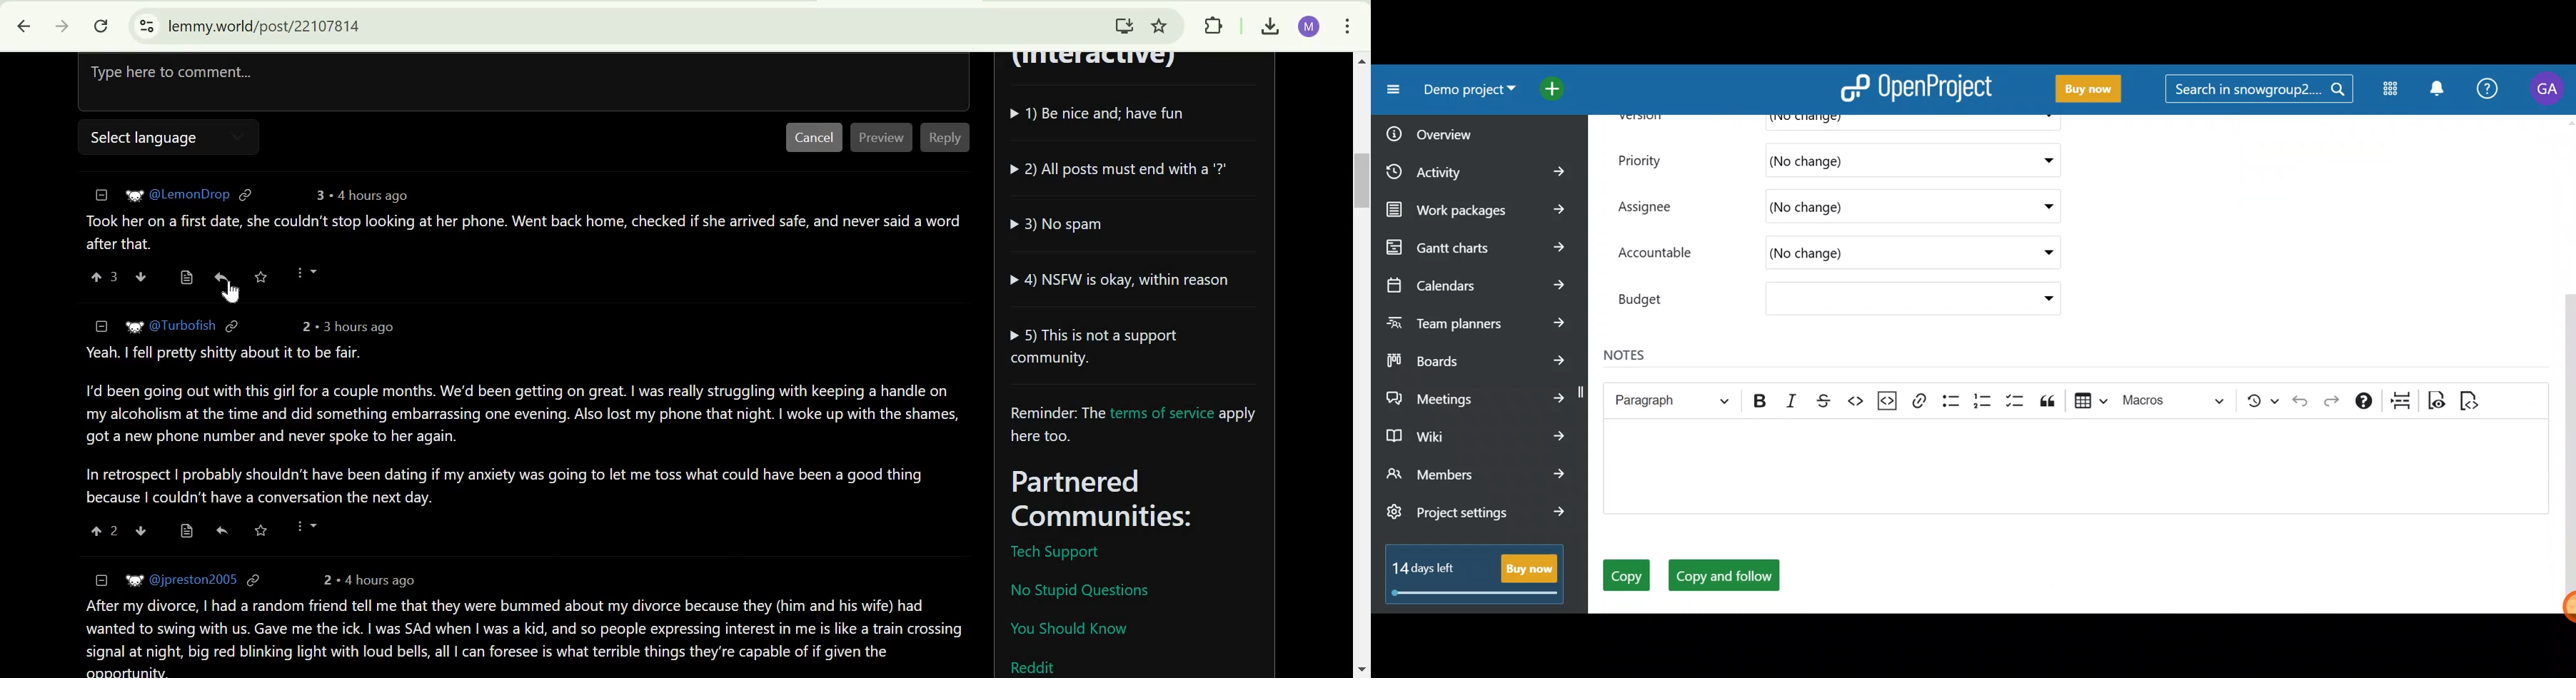 The height and width of the screenshot is (700, 2576). Describe the element at coordinates (1486, 520) in the screenshot. I see `Project settings` at that location.